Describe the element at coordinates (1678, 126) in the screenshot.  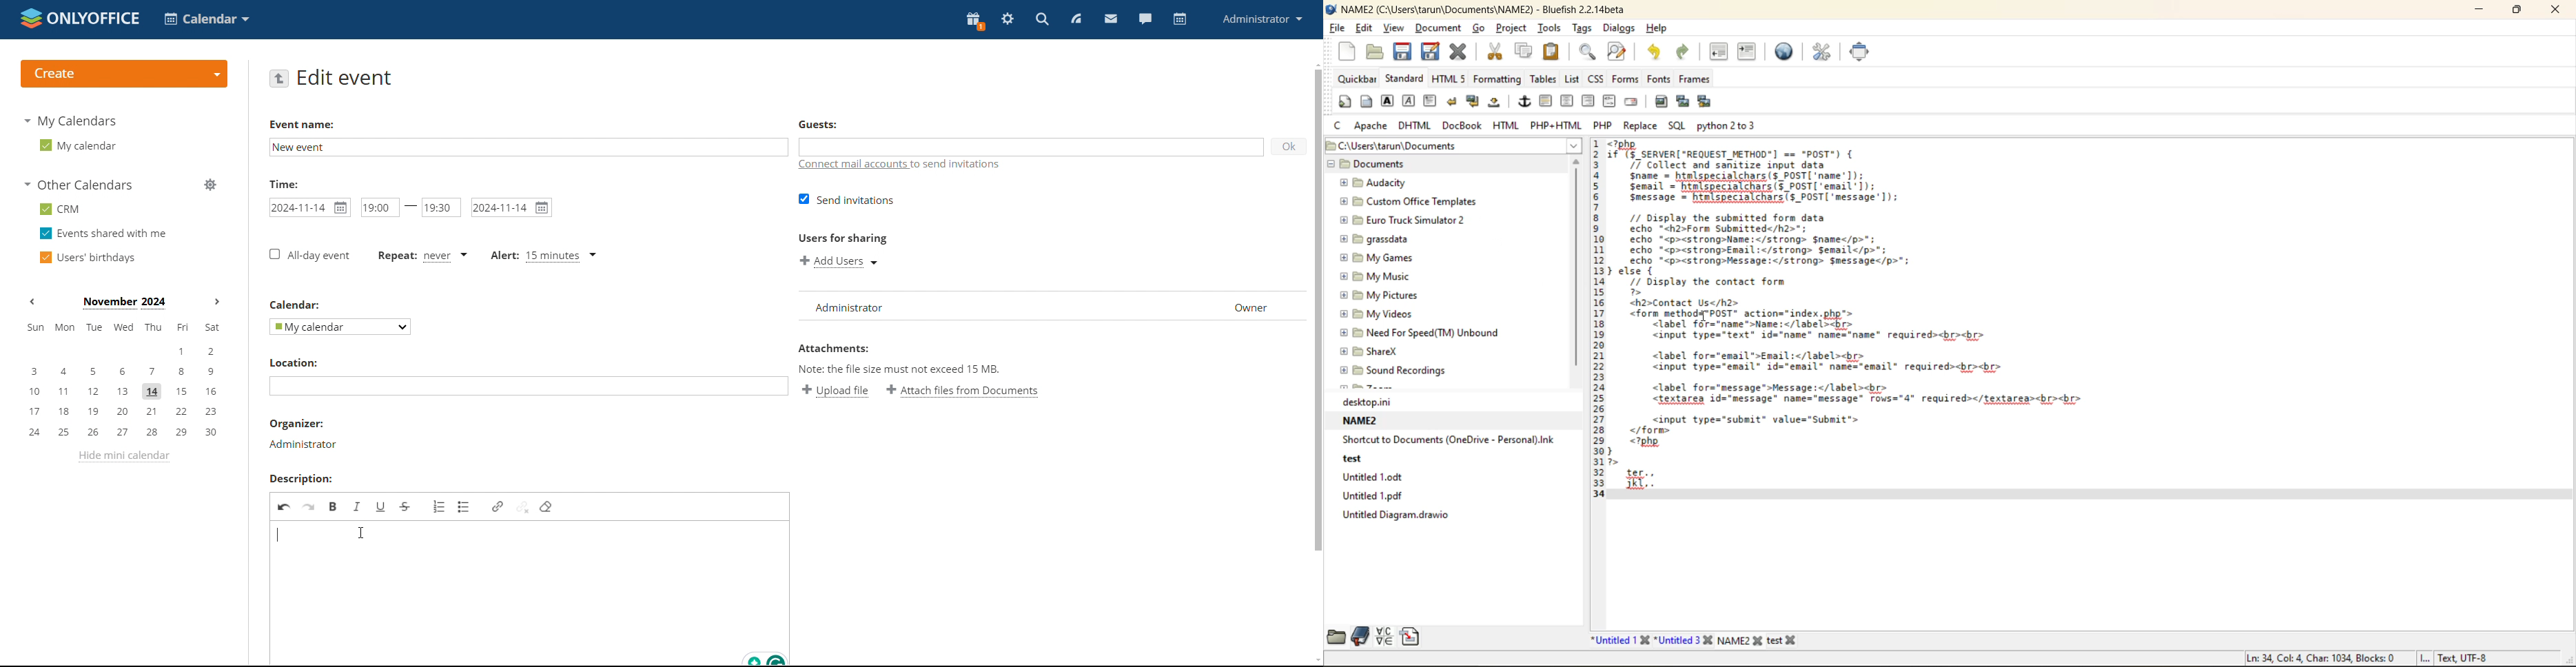
I see `sql` at that location.